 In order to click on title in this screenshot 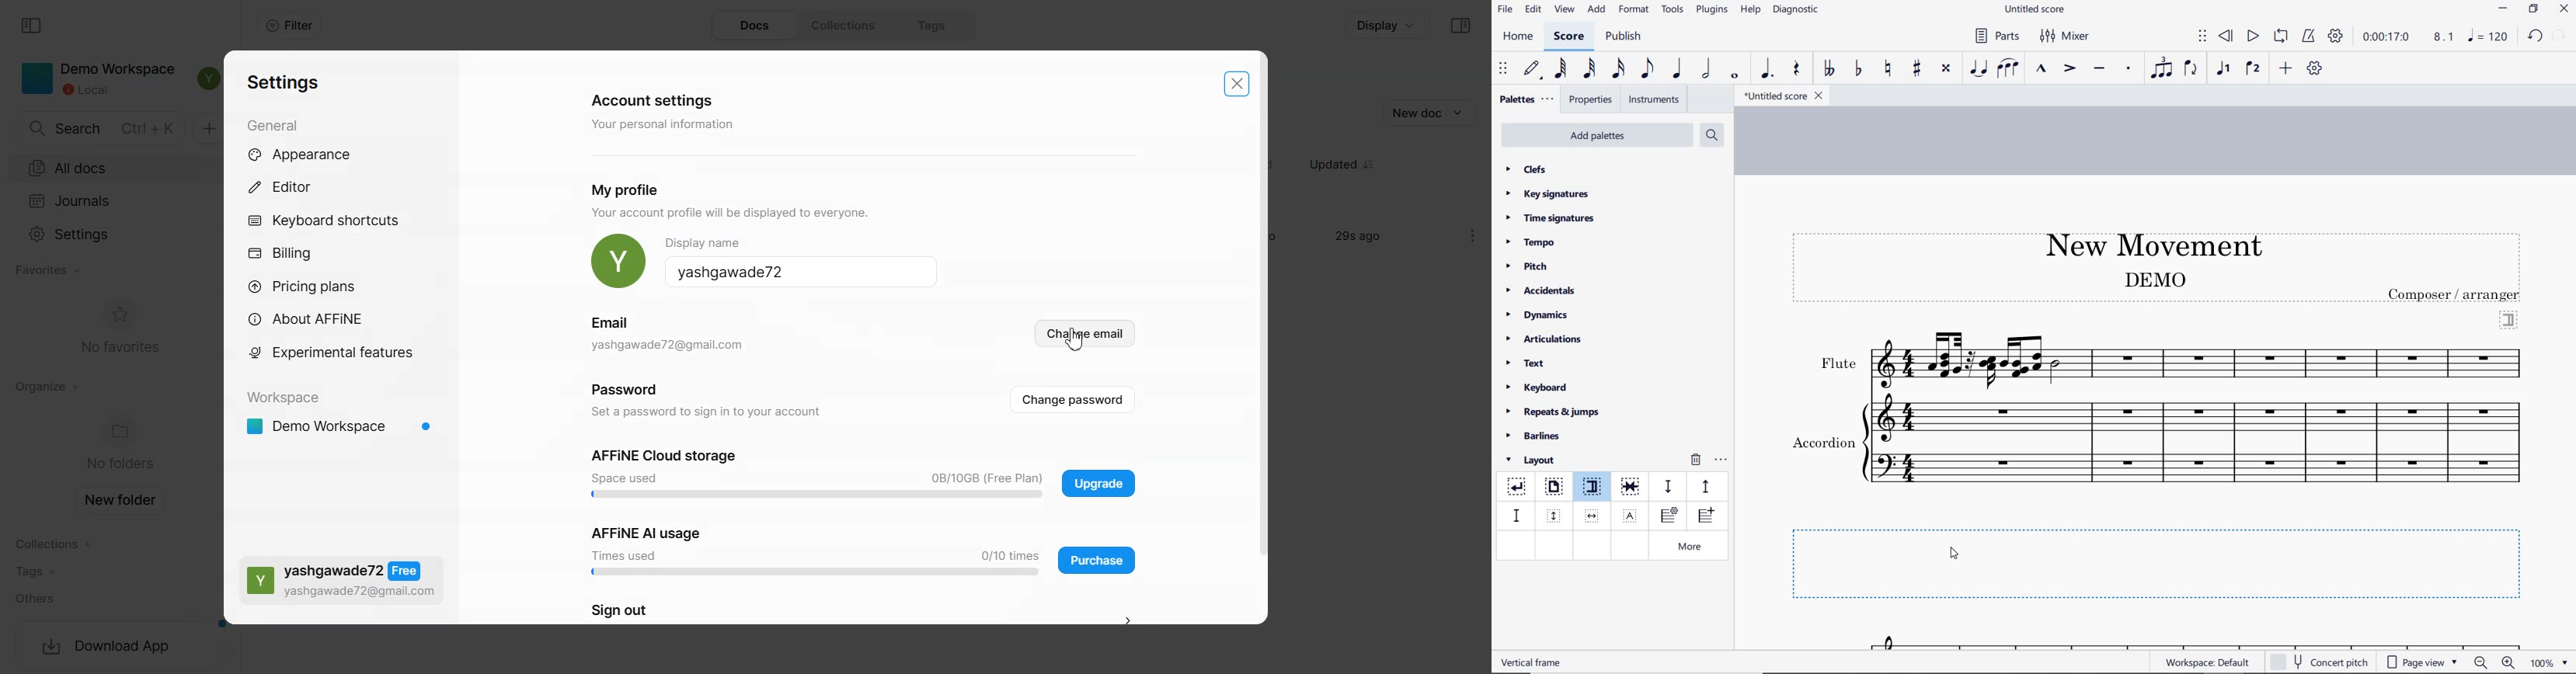, I will do `click(2148, 243)`.